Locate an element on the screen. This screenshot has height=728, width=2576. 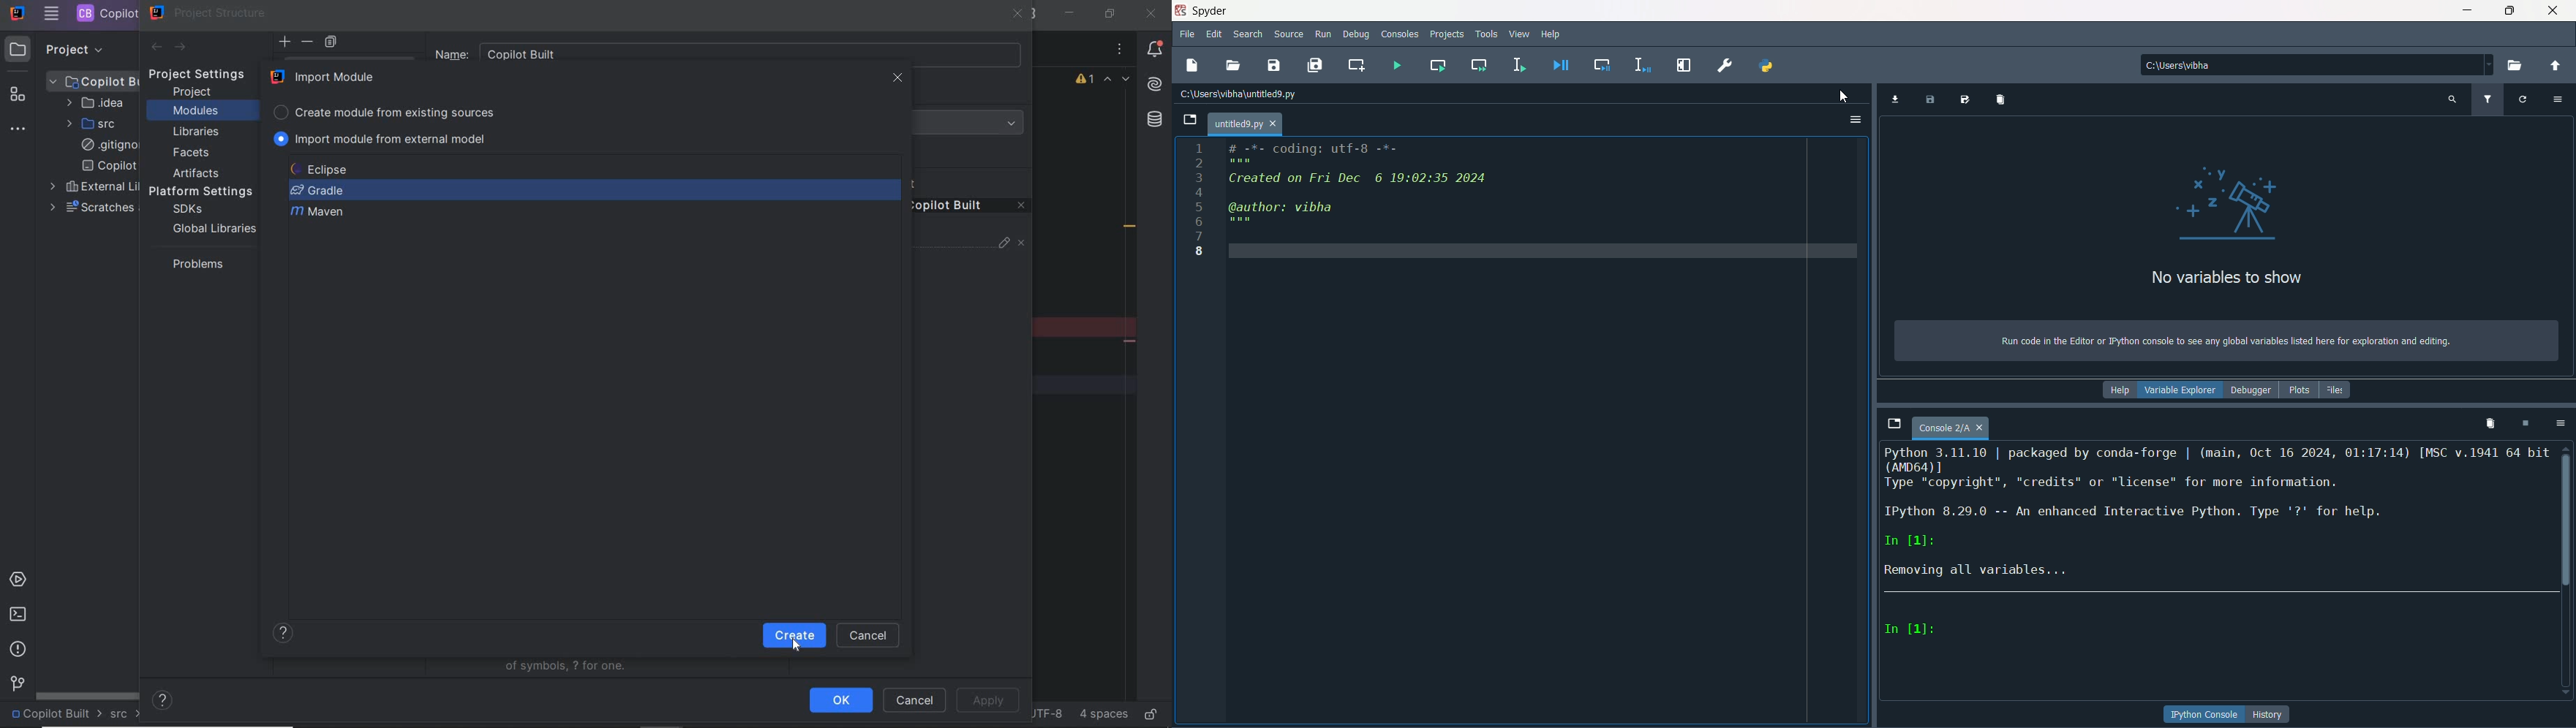
open file is located at coordinates (1234, 66).